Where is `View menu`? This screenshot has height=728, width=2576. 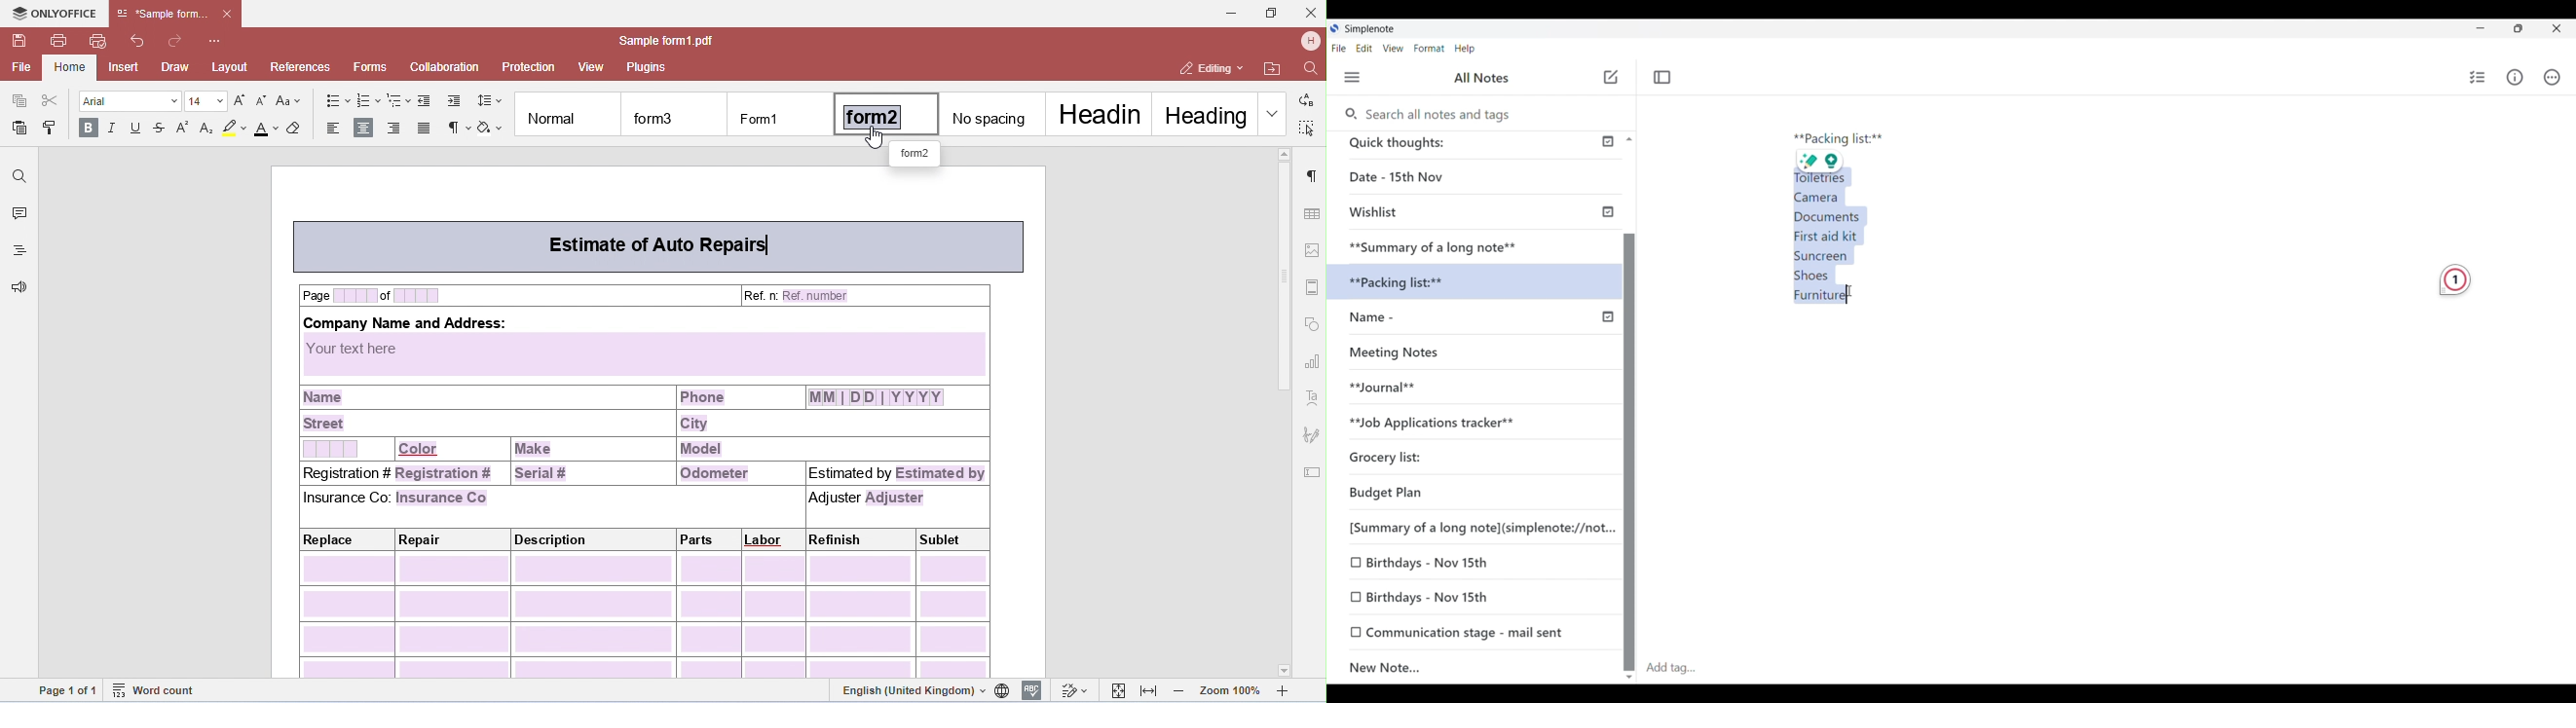
View menu is located at coordinates (1394, 48).